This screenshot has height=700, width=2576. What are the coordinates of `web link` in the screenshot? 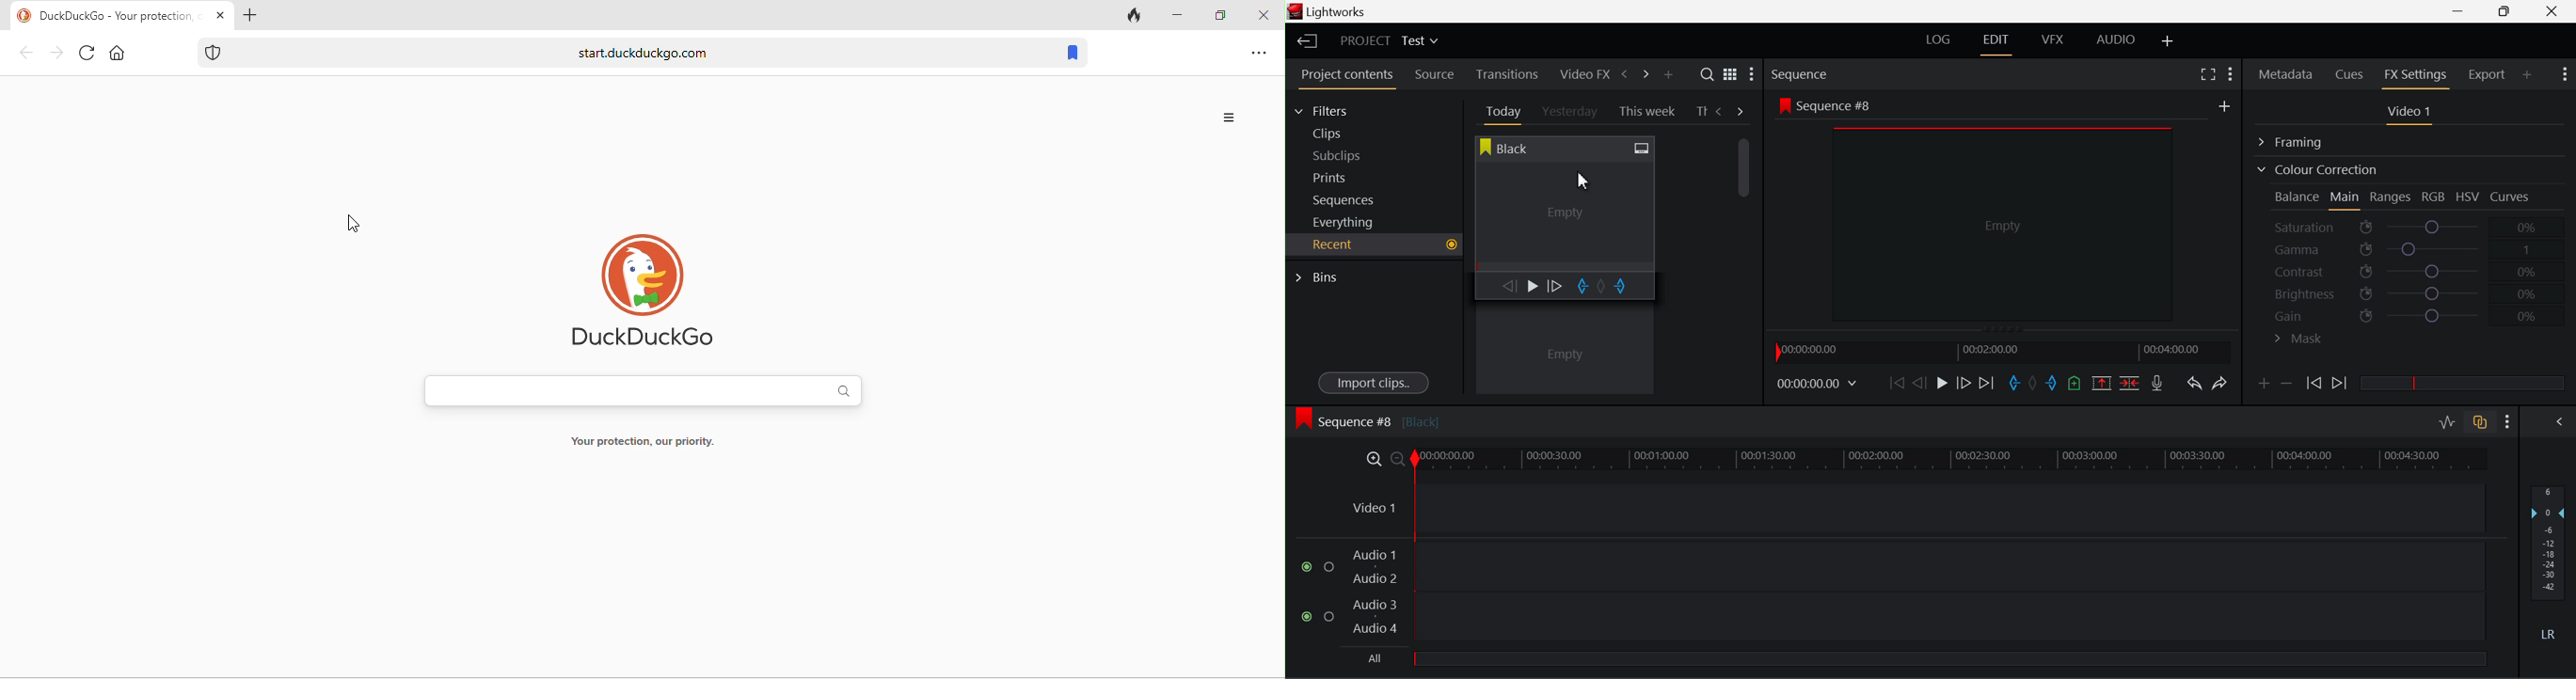 It's located at (615, 53).